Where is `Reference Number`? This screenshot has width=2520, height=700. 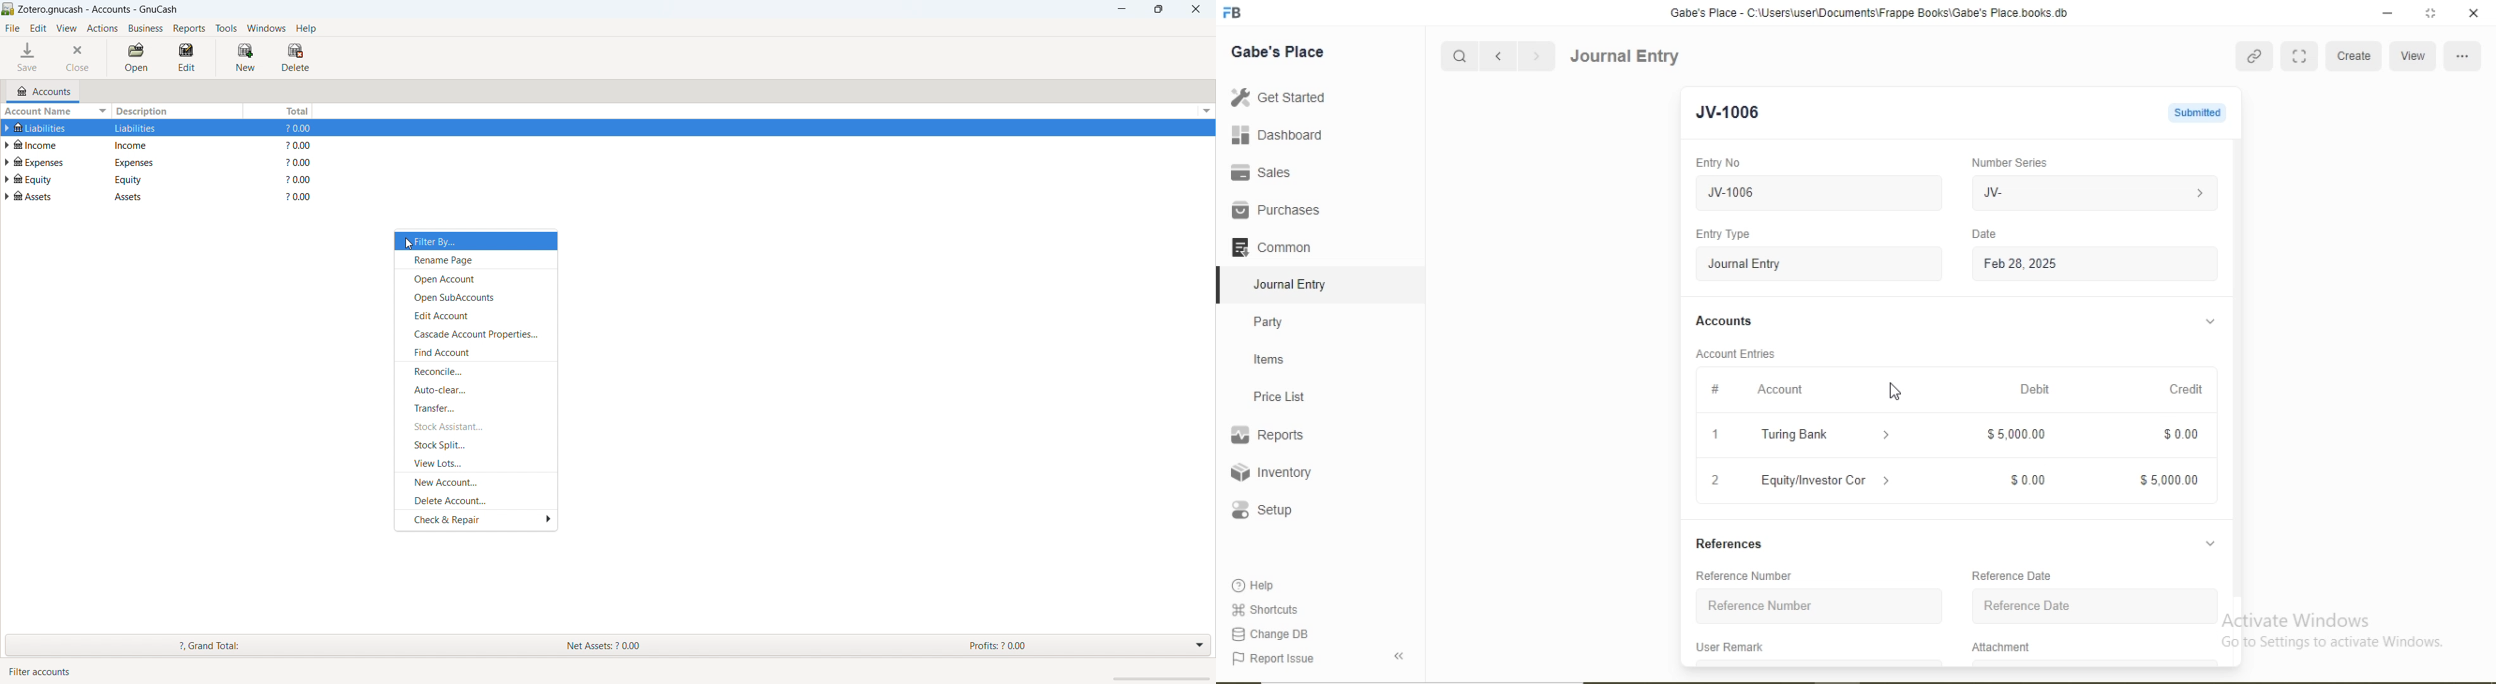
Reference Number is located at coordinates (1744, 576).